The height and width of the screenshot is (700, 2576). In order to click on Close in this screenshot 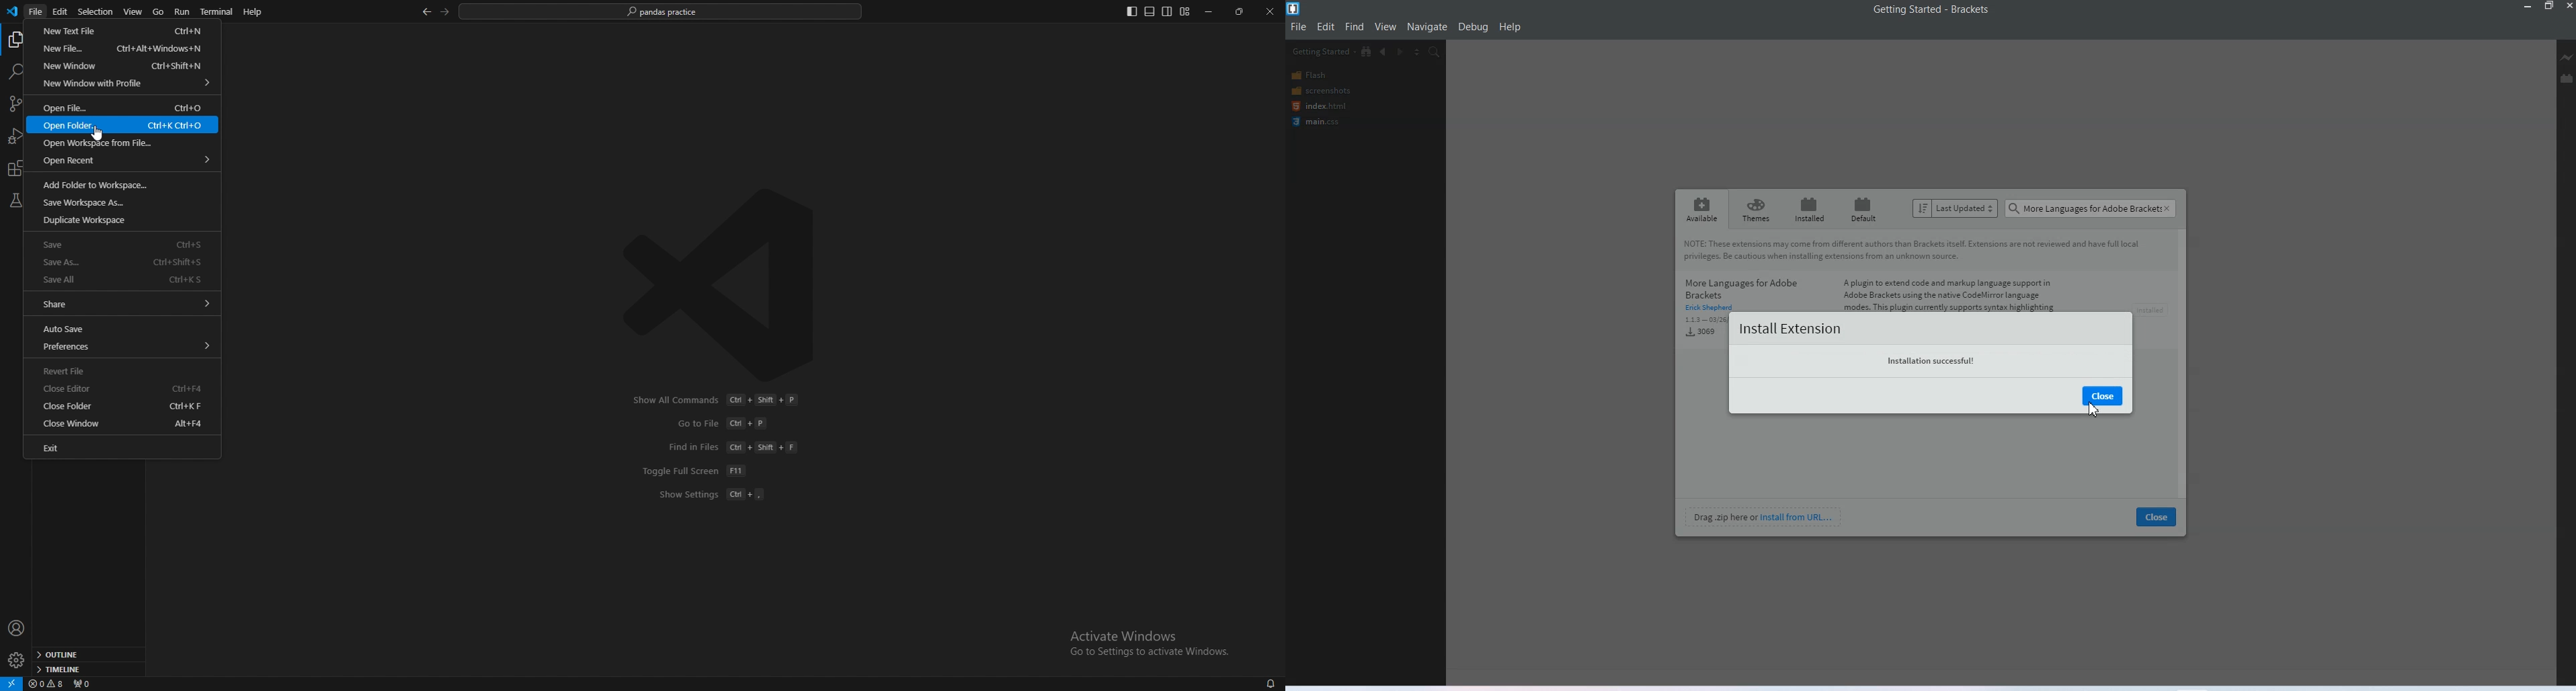, I will do `click(2102, 396)`.